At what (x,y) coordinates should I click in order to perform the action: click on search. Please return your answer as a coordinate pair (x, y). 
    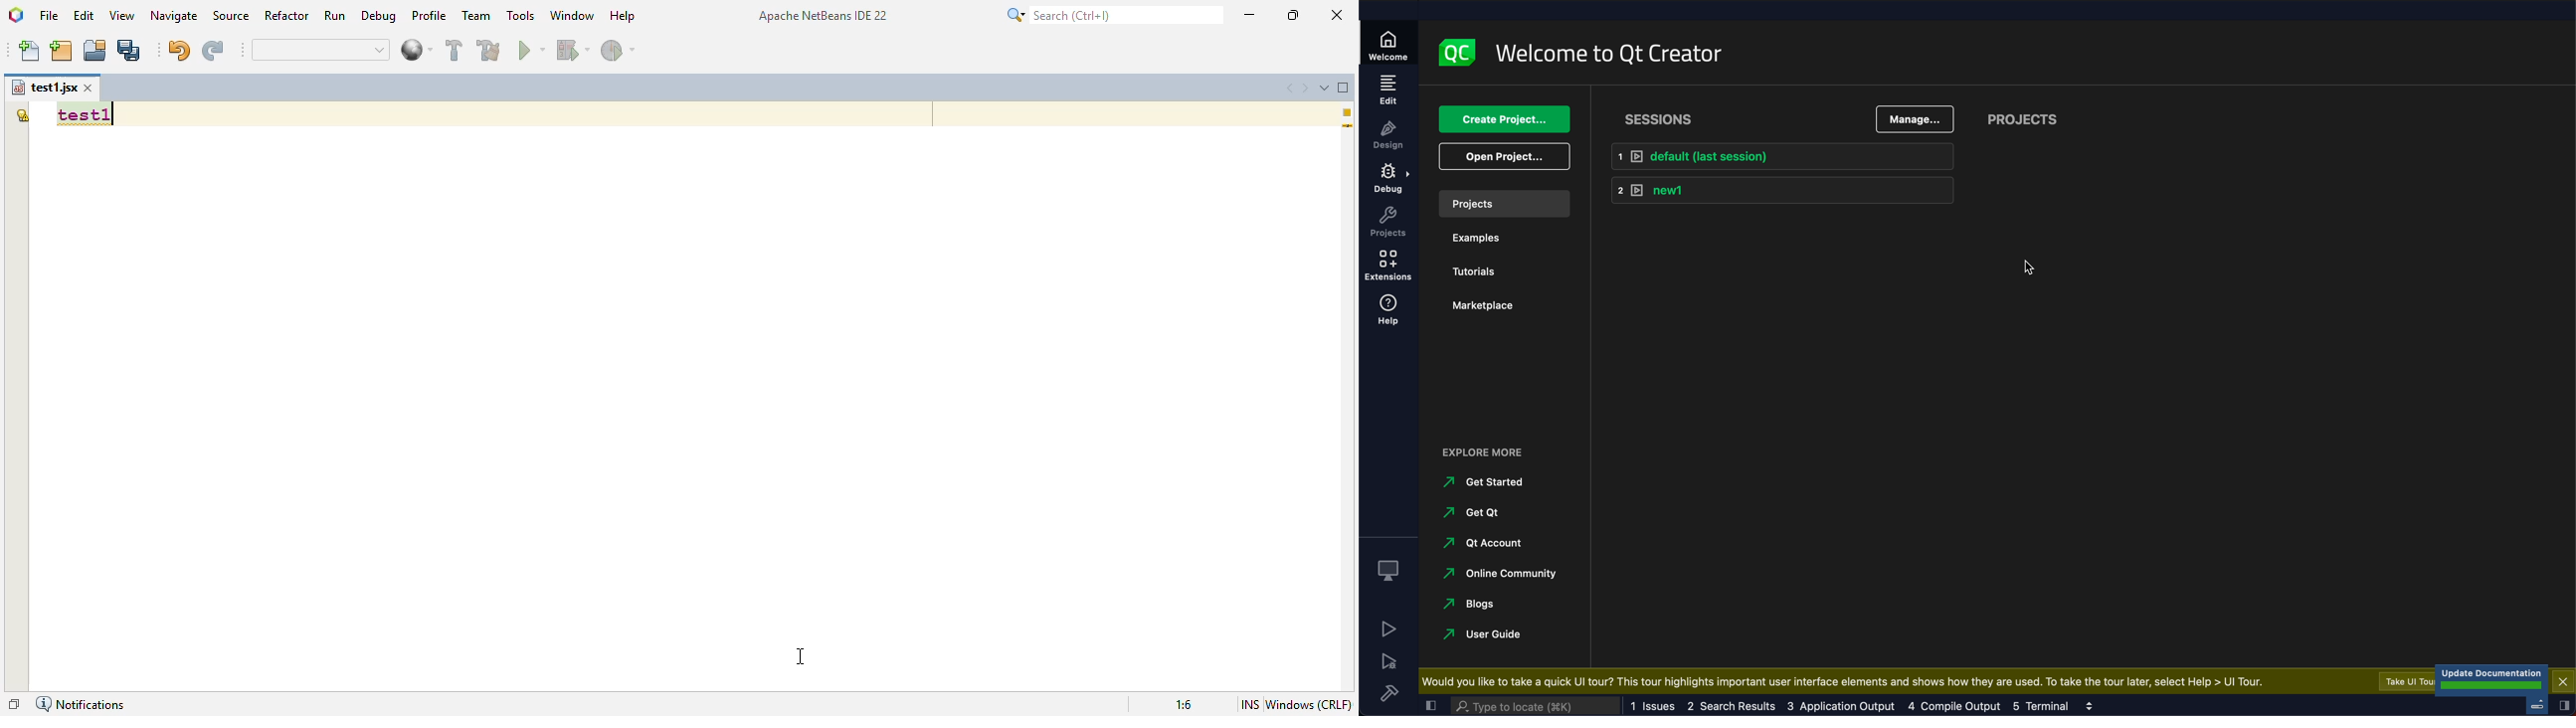
    Looking at the image, I should click on (1538, 707).